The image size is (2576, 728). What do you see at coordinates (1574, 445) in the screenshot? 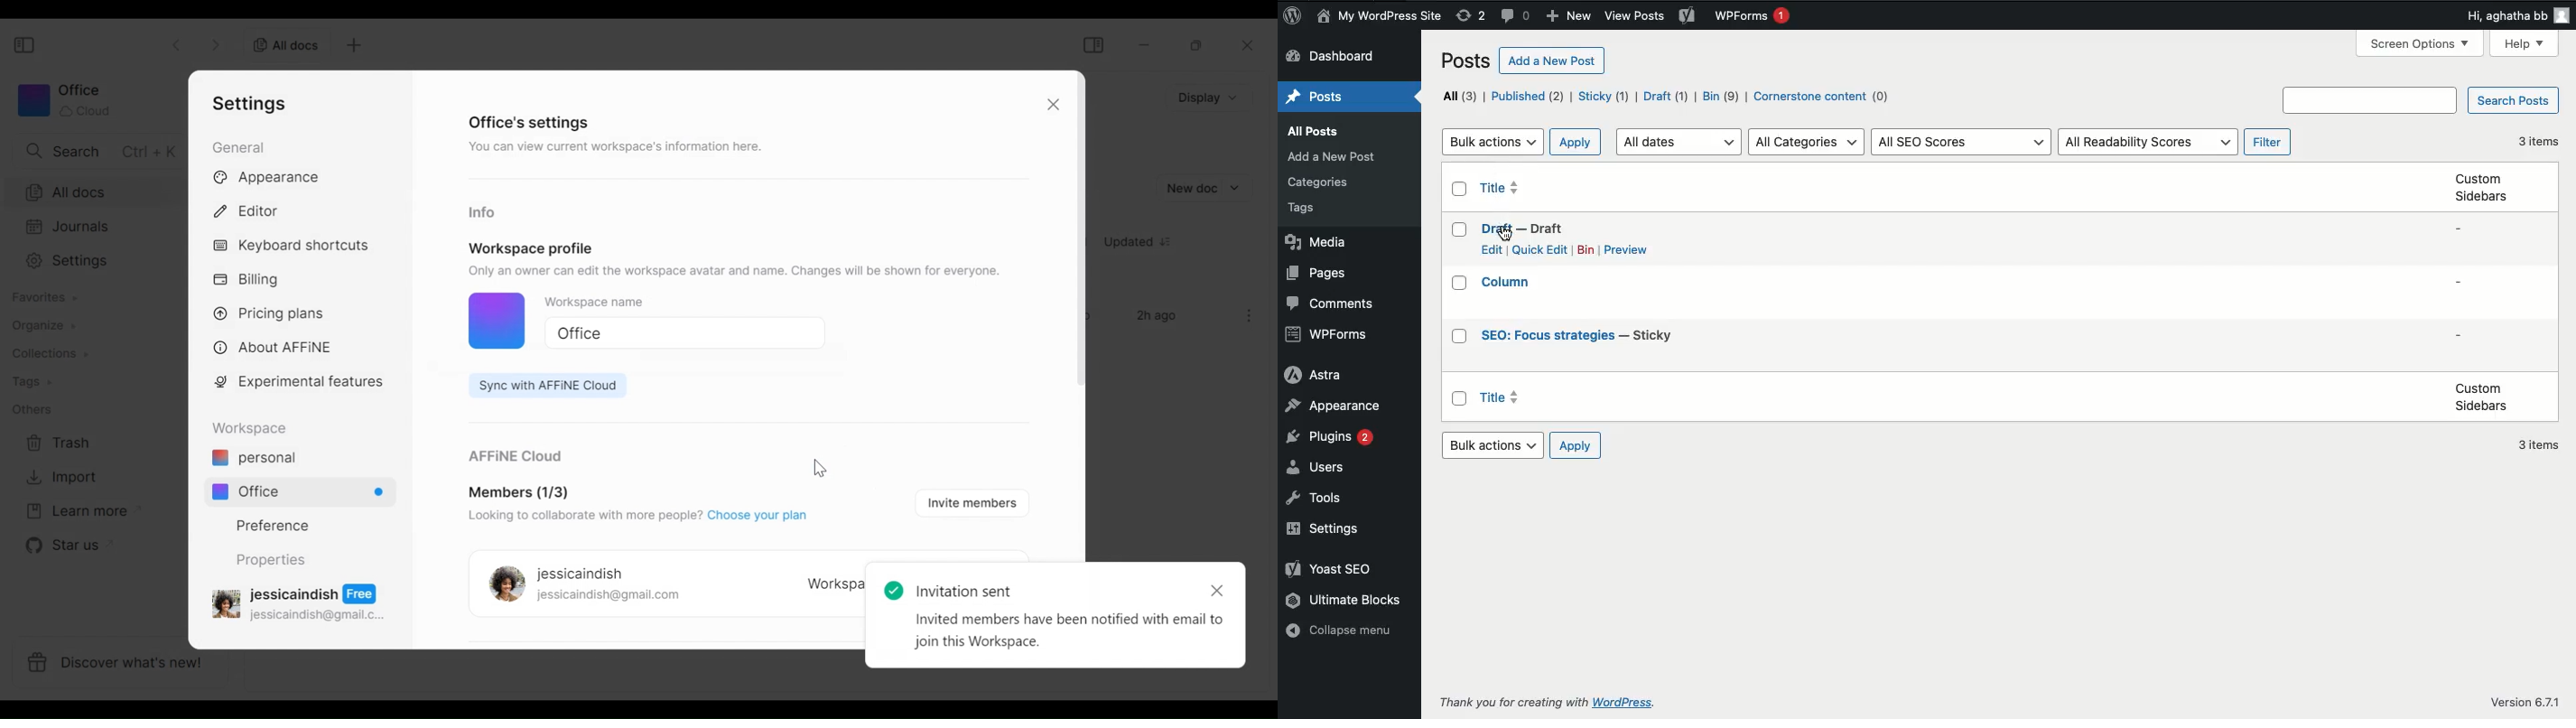
I see `Apply` at bounding box center [1574, 445].